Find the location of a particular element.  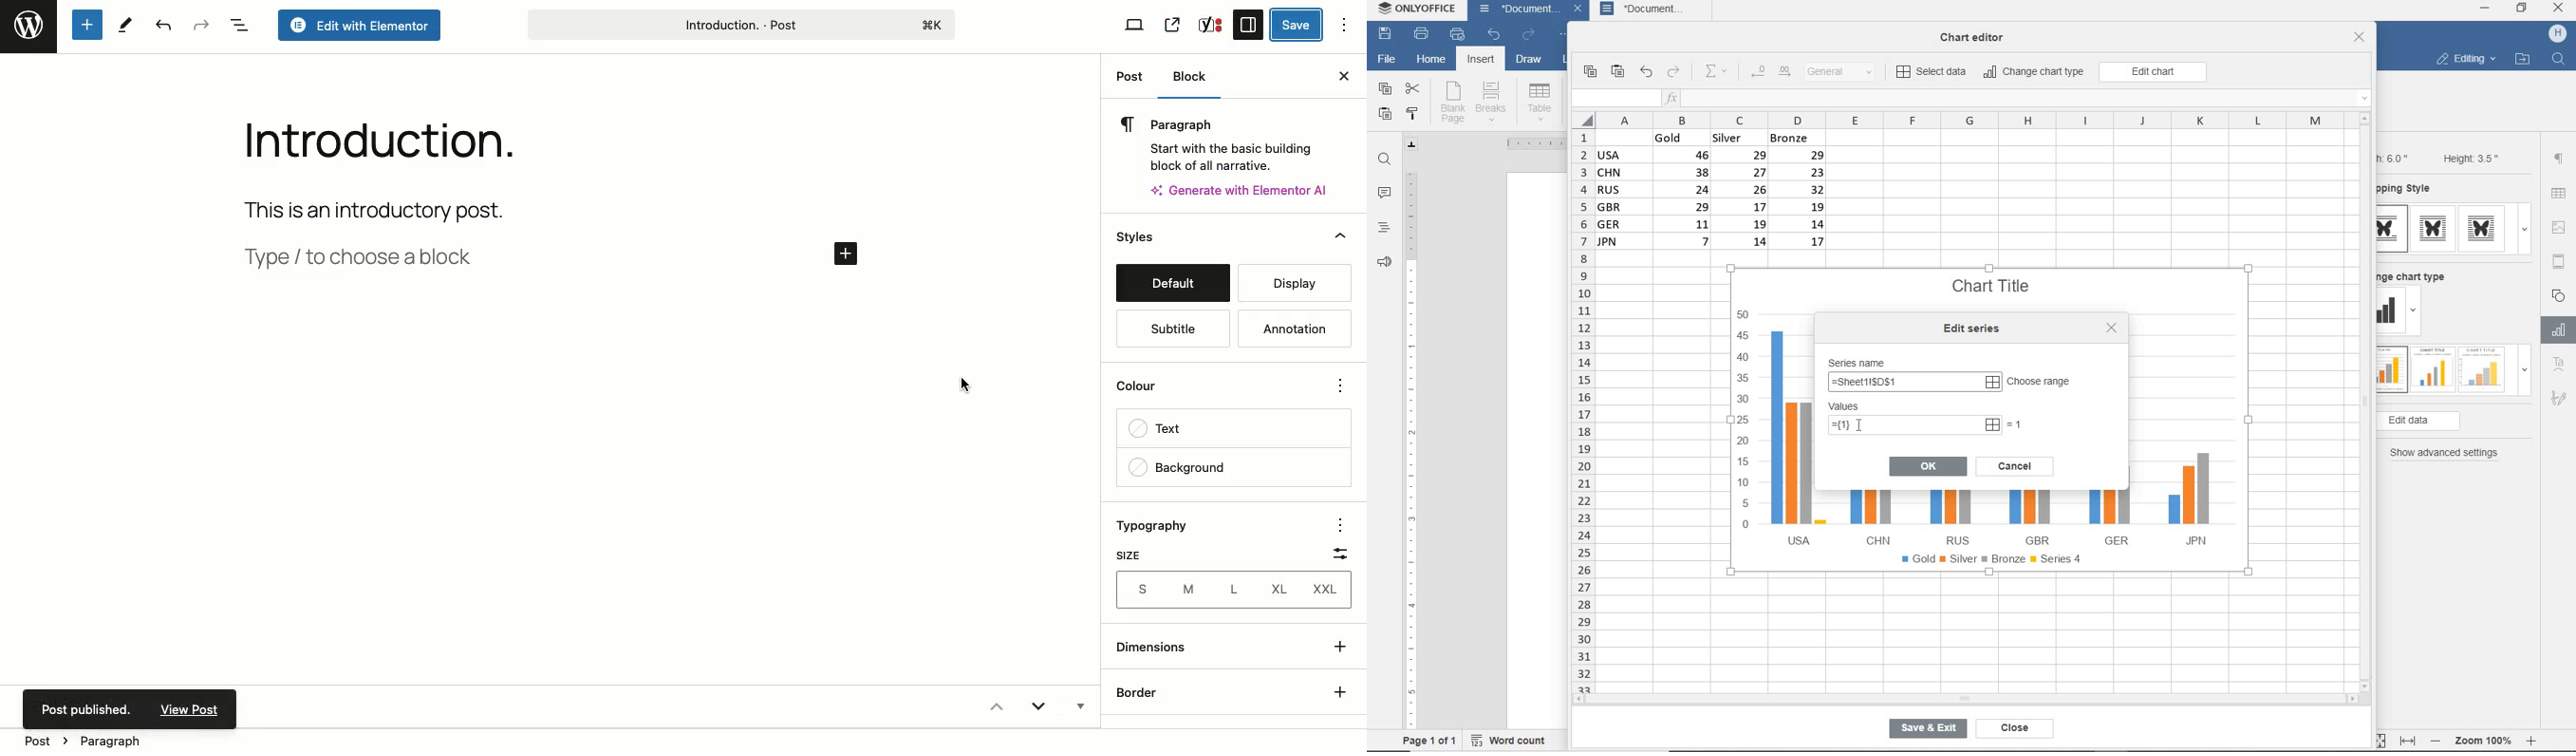

type 1 is located at coordinates (2393, 229).